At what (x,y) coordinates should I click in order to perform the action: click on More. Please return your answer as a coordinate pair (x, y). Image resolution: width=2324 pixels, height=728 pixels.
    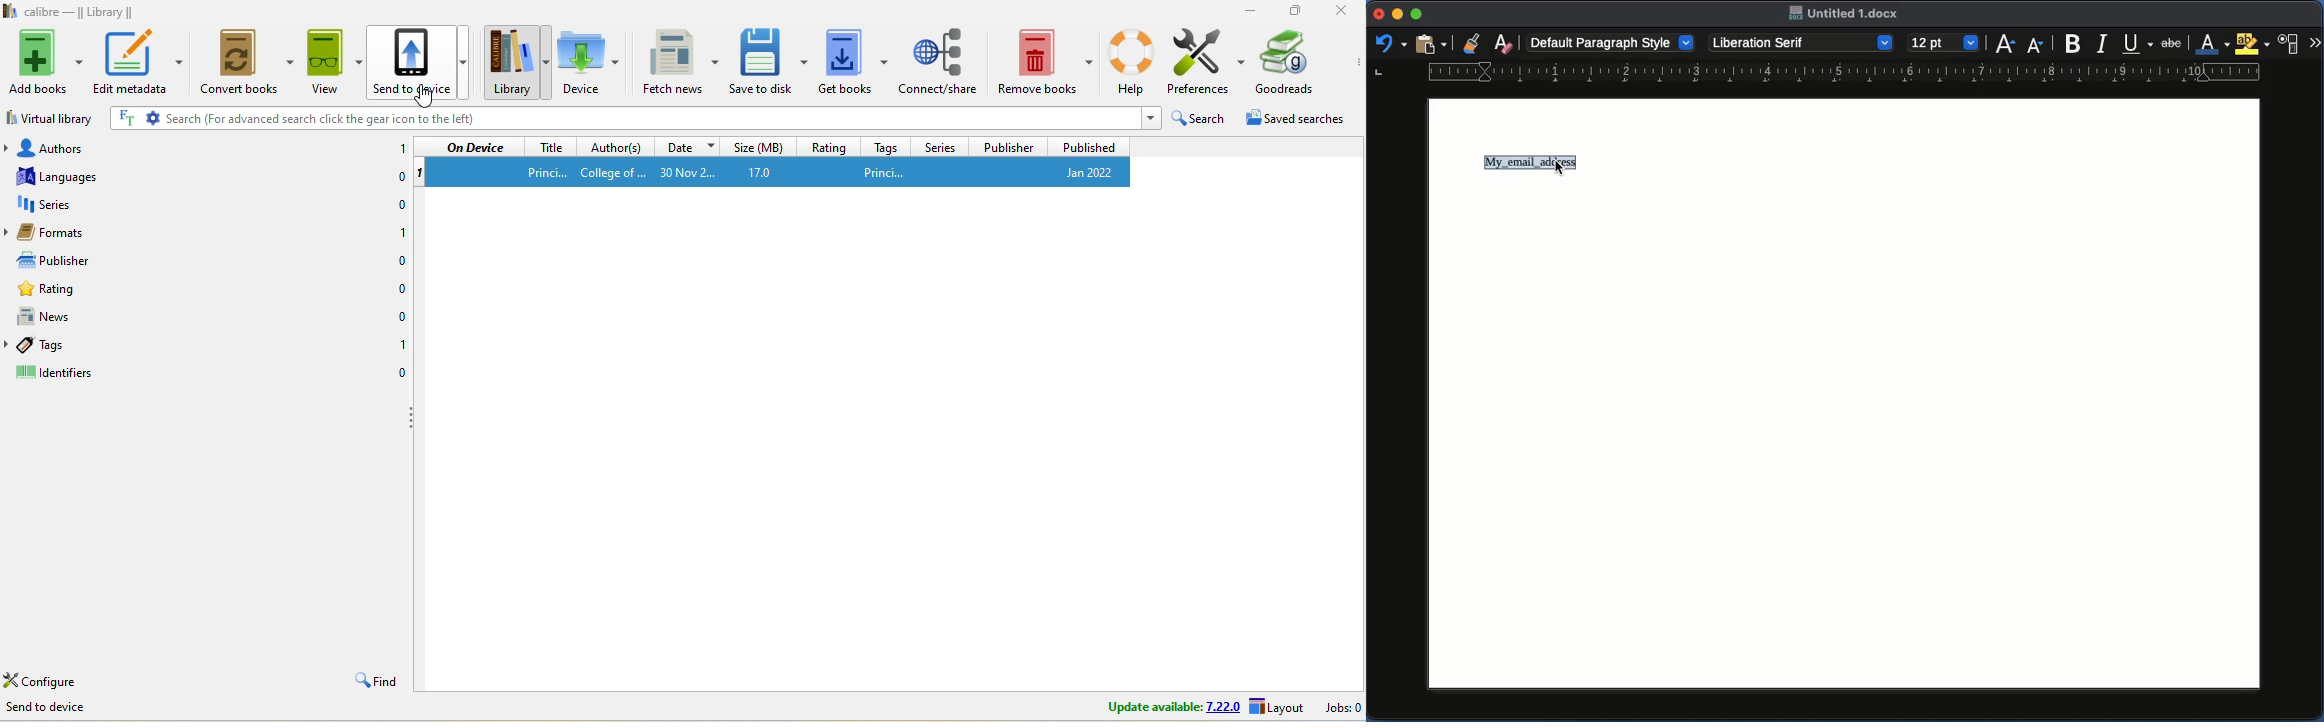
    Looking at the image, I should click on (2316, 41).